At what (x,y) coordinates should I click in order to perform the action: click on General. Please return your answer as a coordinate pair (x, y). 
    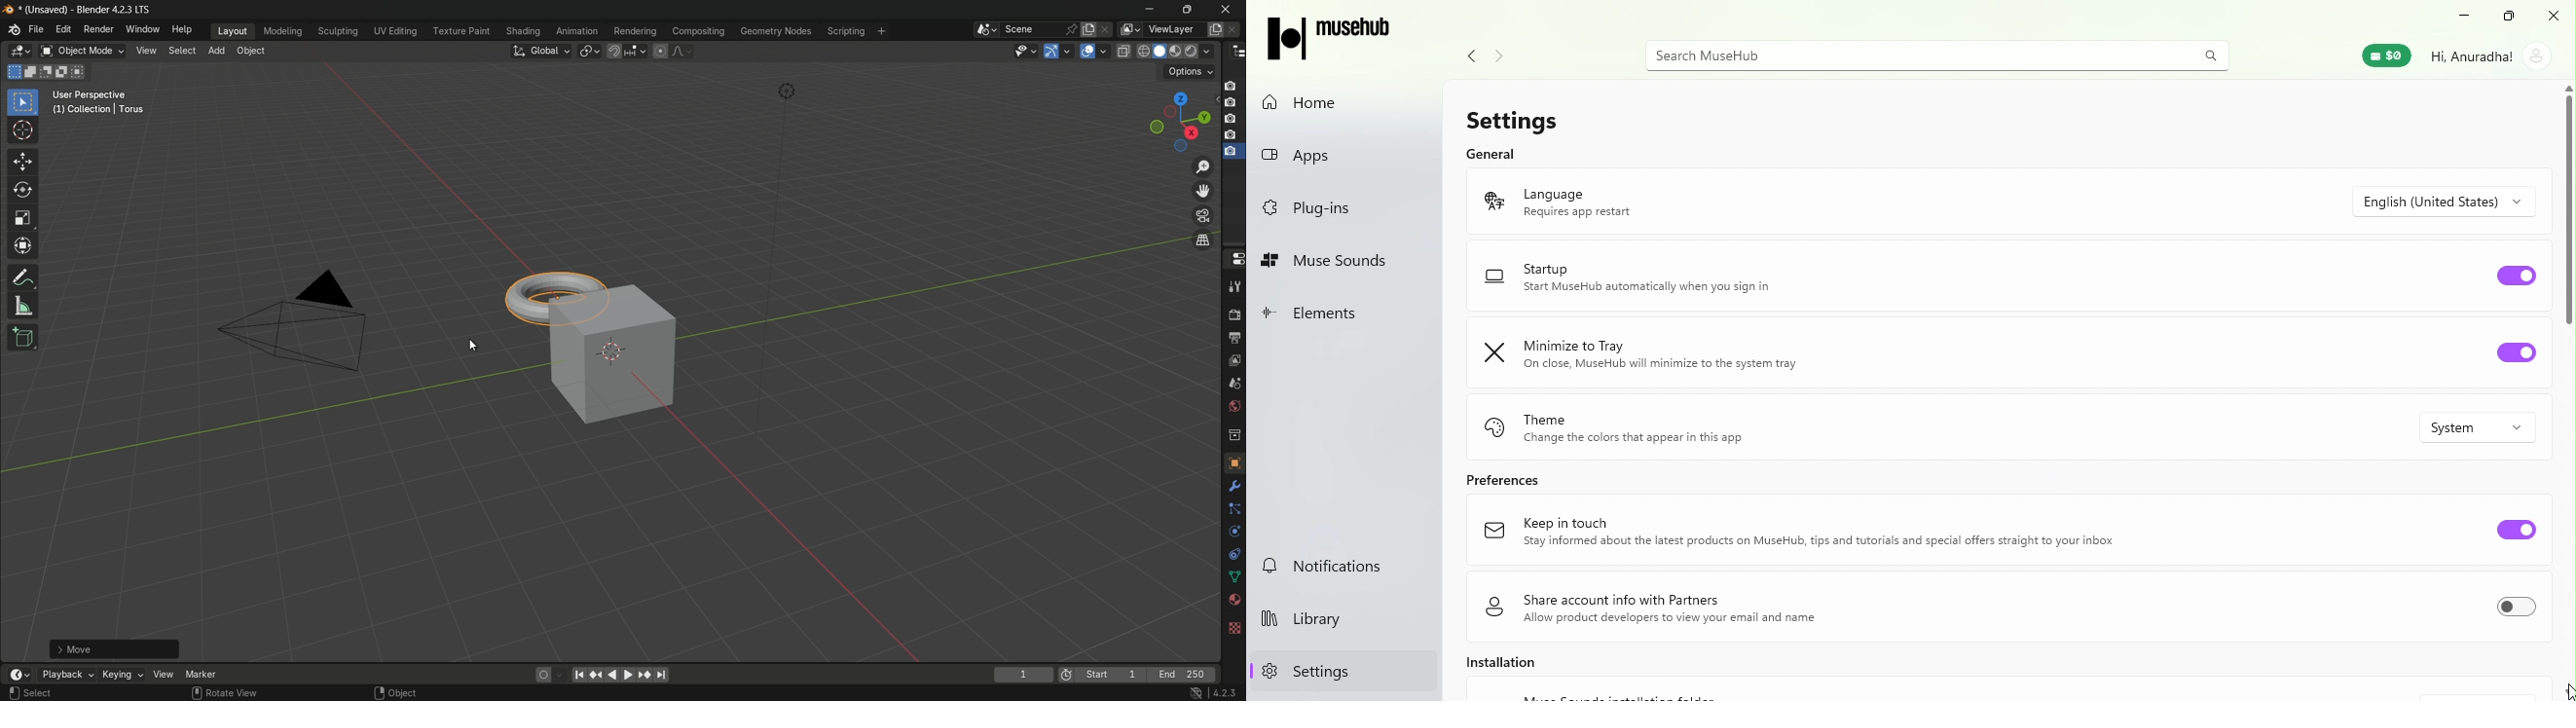
    Looking at the image, I should click on (1493, 153).